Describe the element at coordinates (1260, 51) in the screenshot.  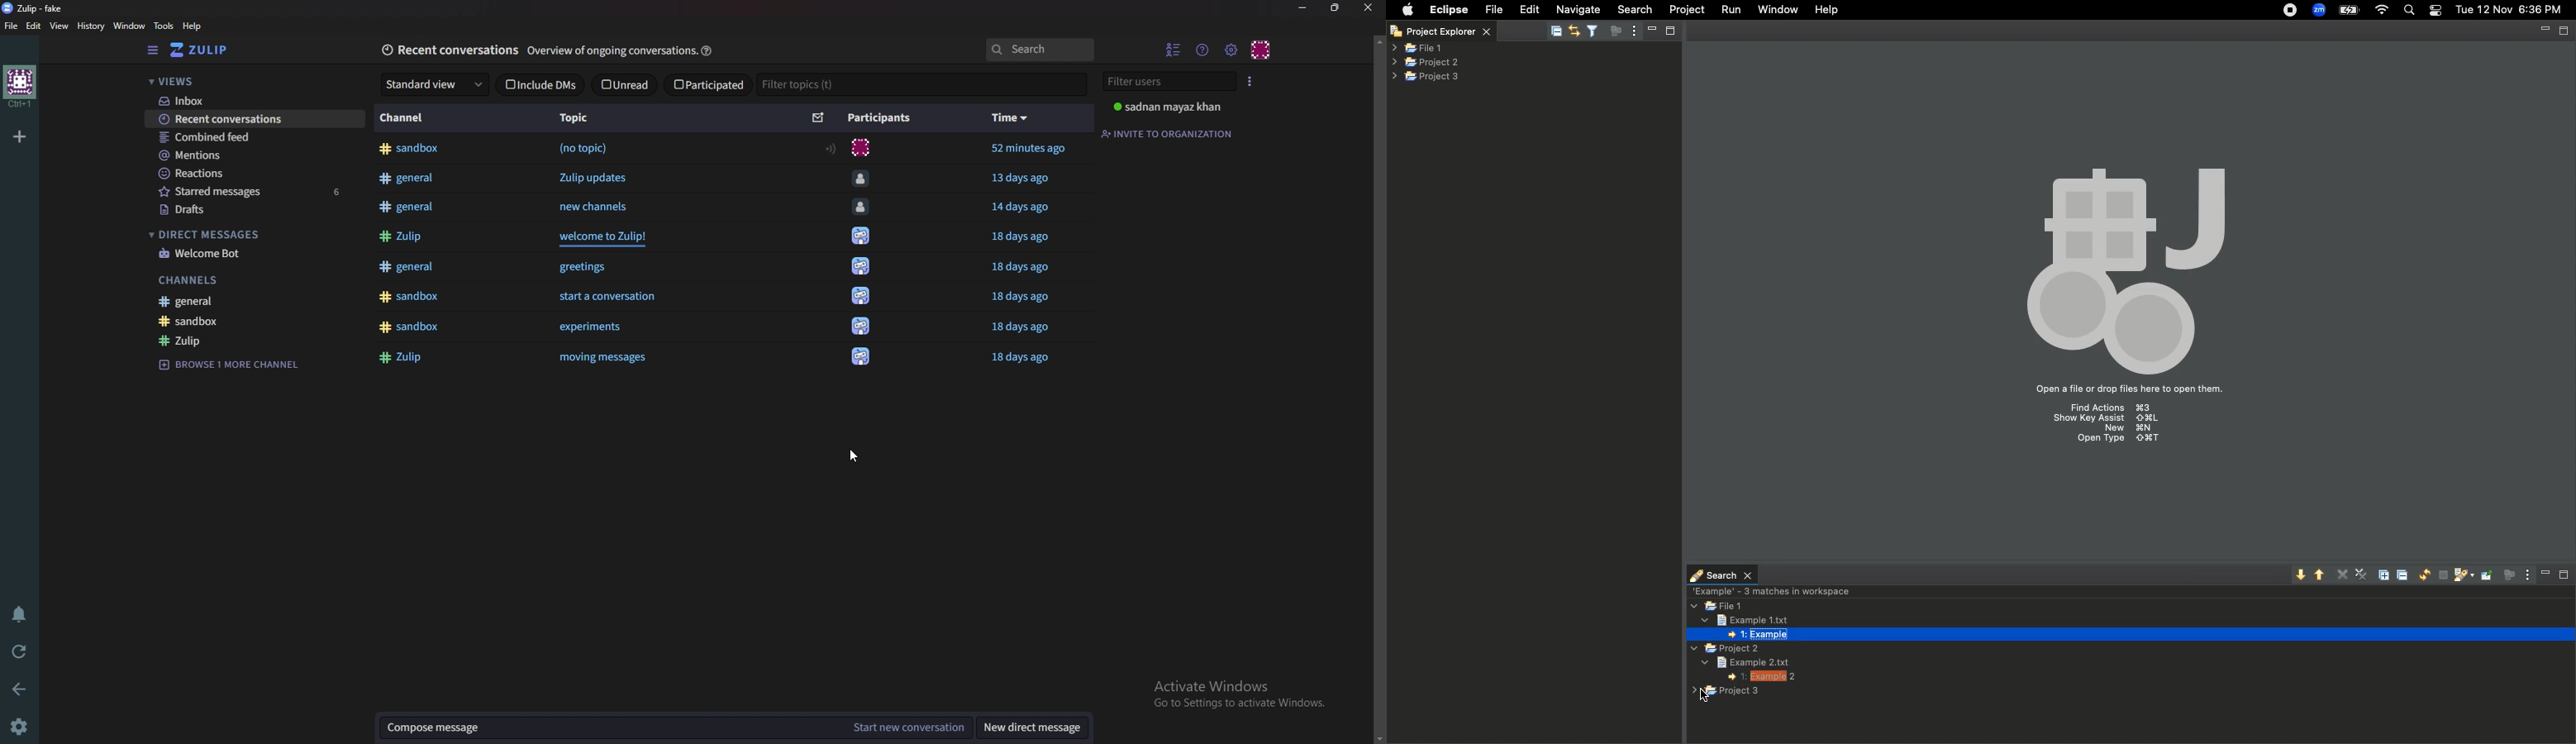
I see `Personal menu` at that location.